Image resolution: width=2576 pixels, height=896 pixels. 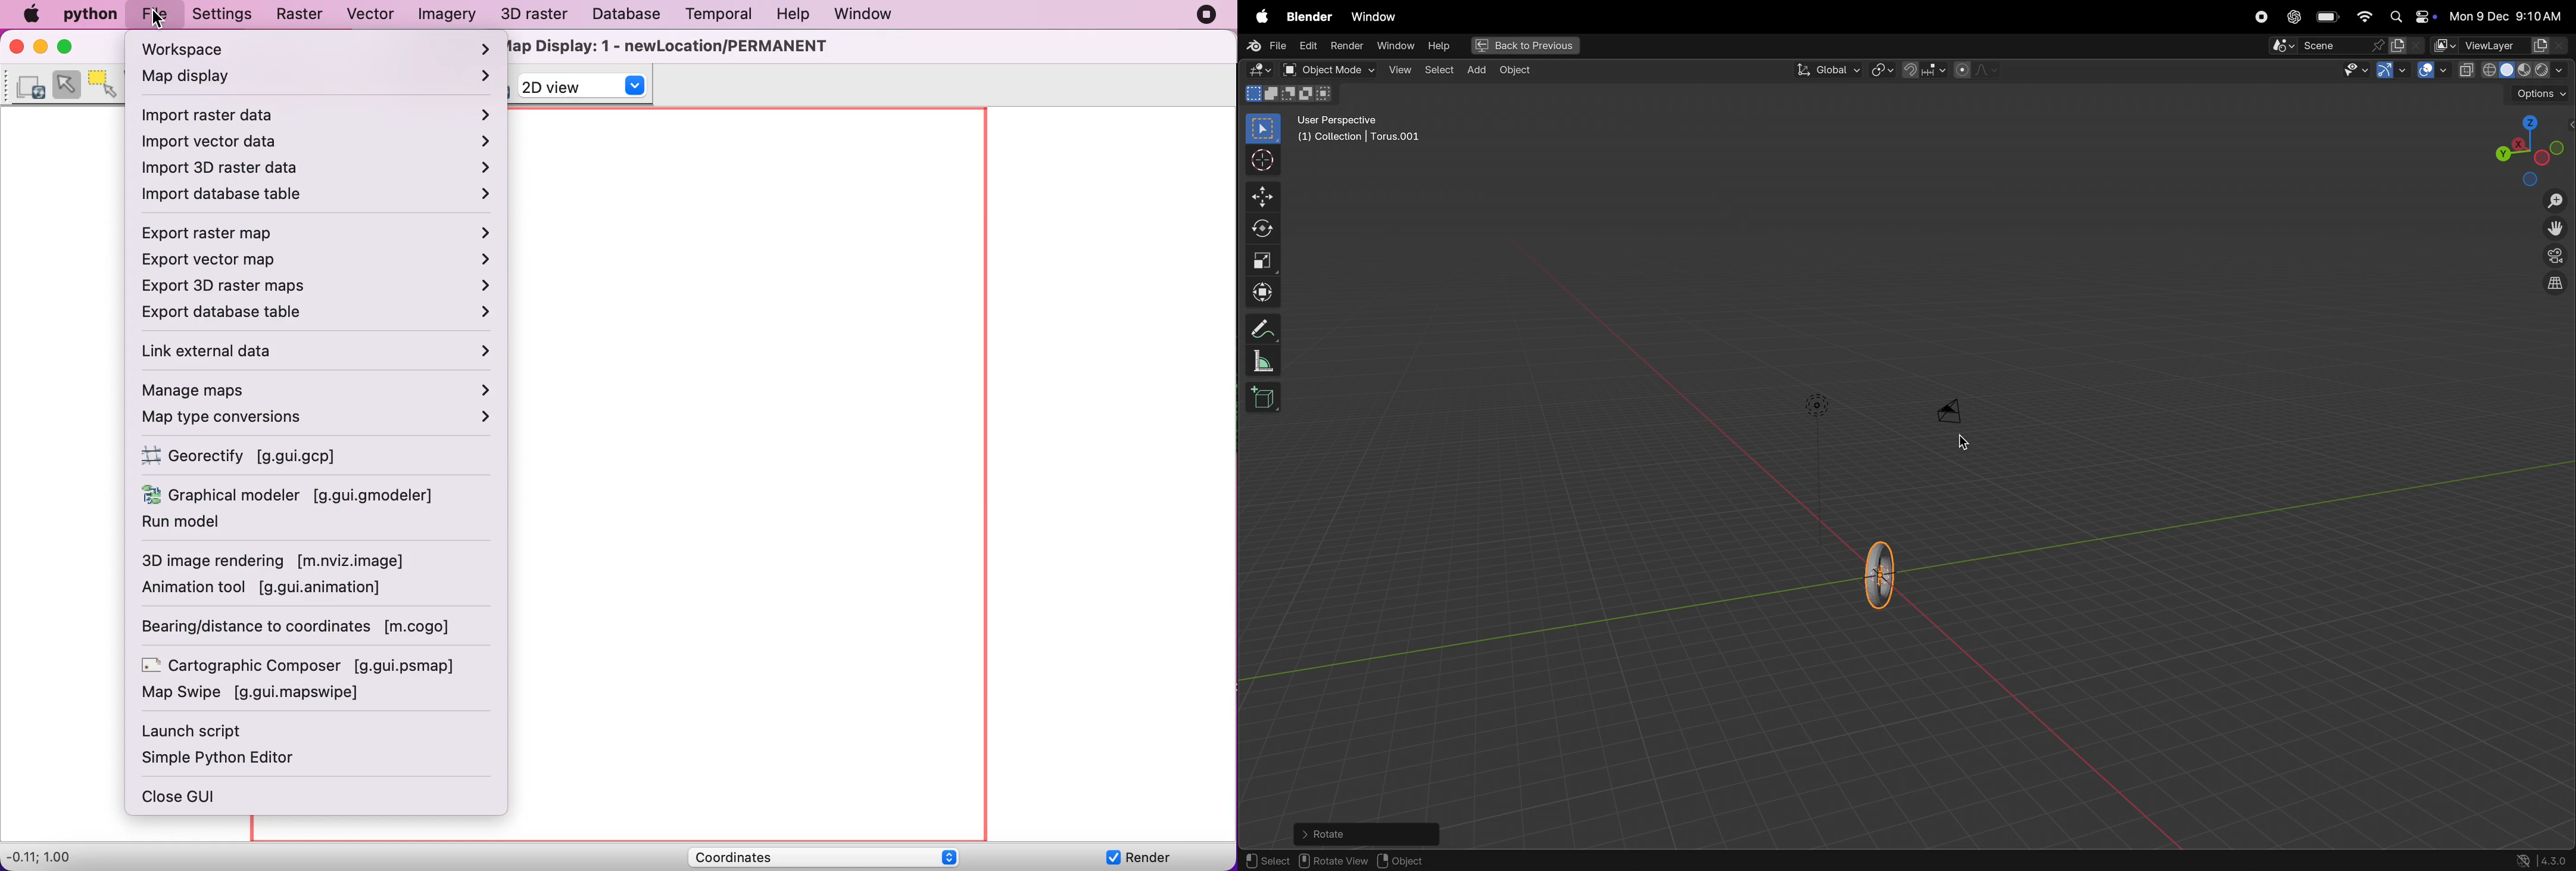 I want to click on Blender, so click(x=1306, y=15).